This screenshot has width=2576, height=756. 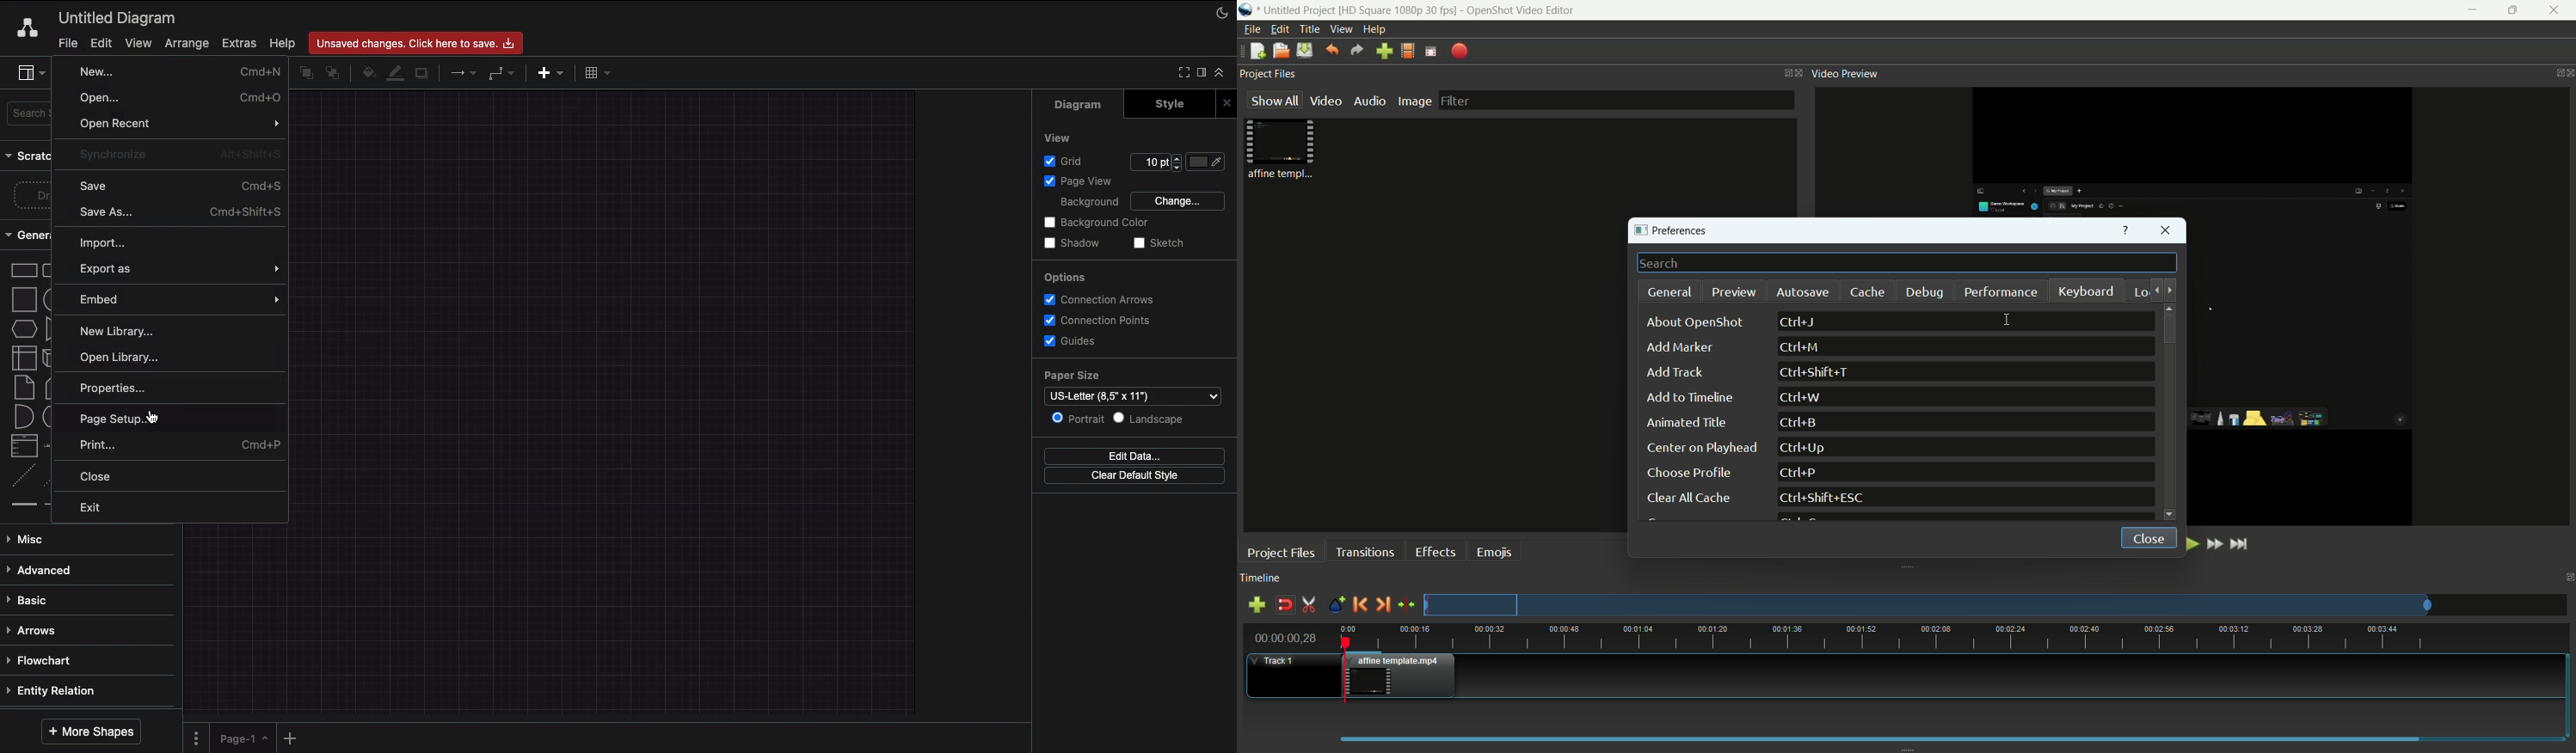 I want to click on keyboard shortcut, so click(x=1825, y=499).